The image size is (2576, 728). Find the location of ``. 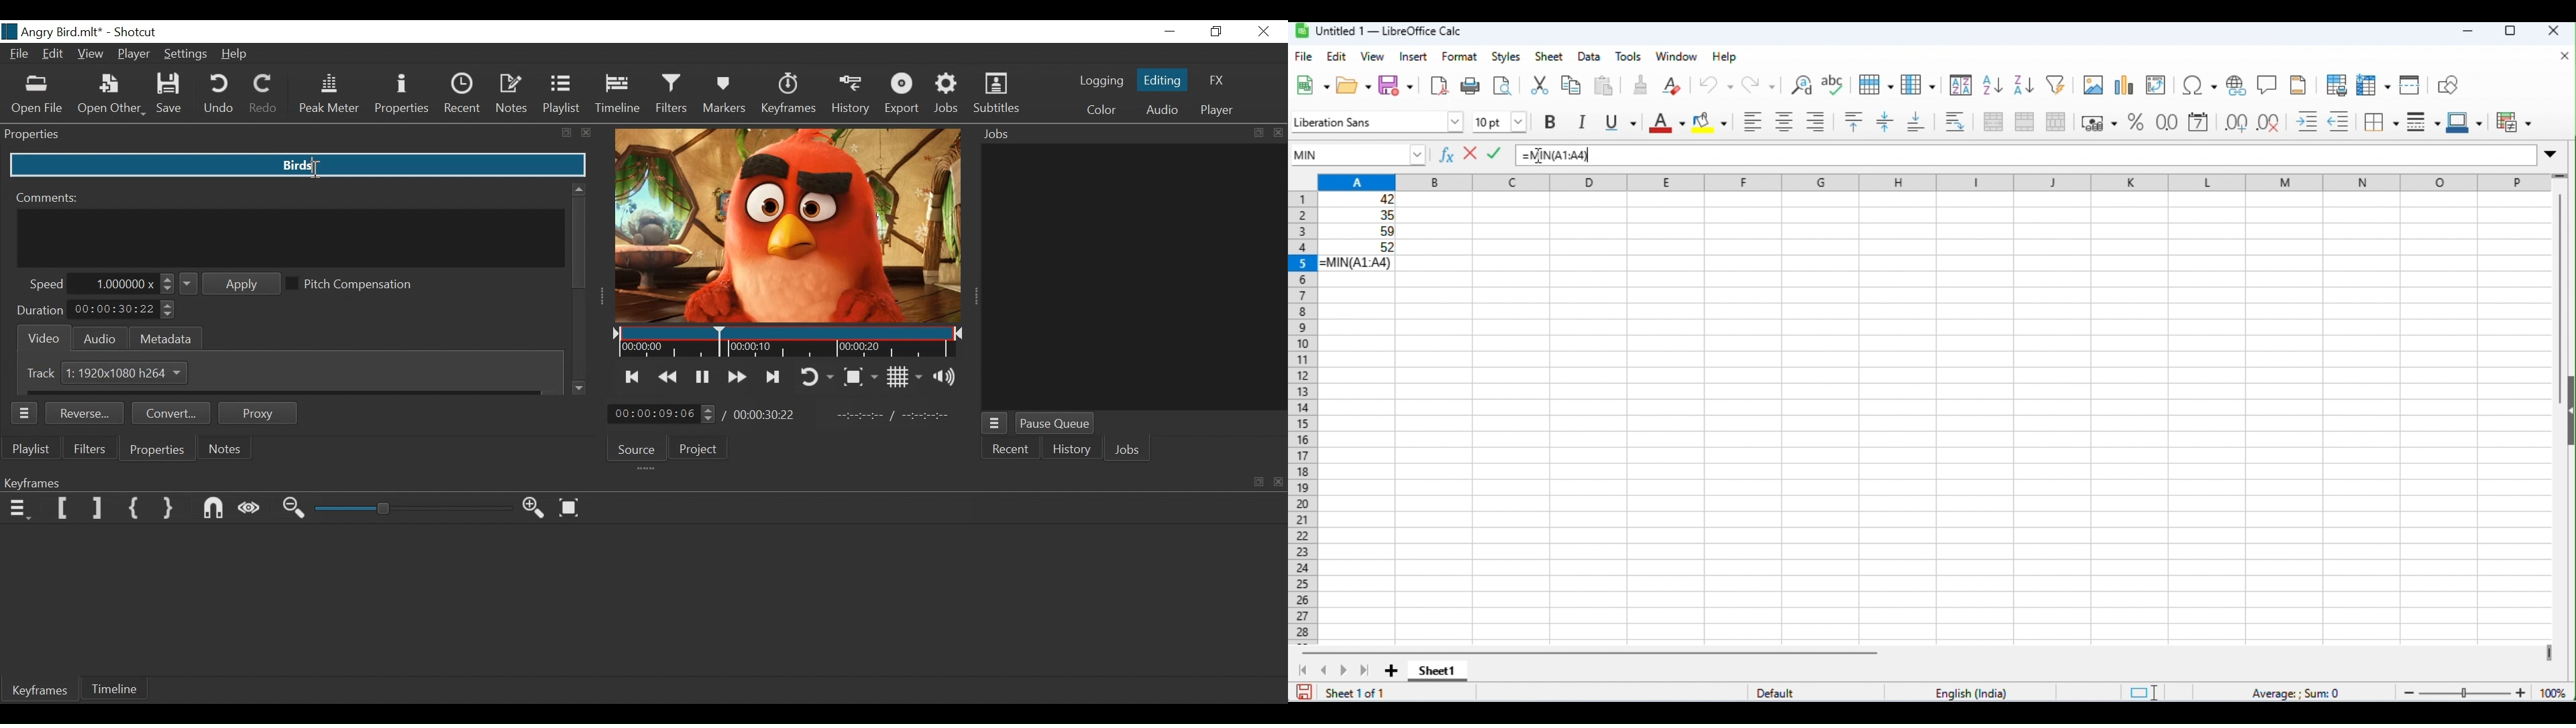

 is located at coordinates (633, 447).